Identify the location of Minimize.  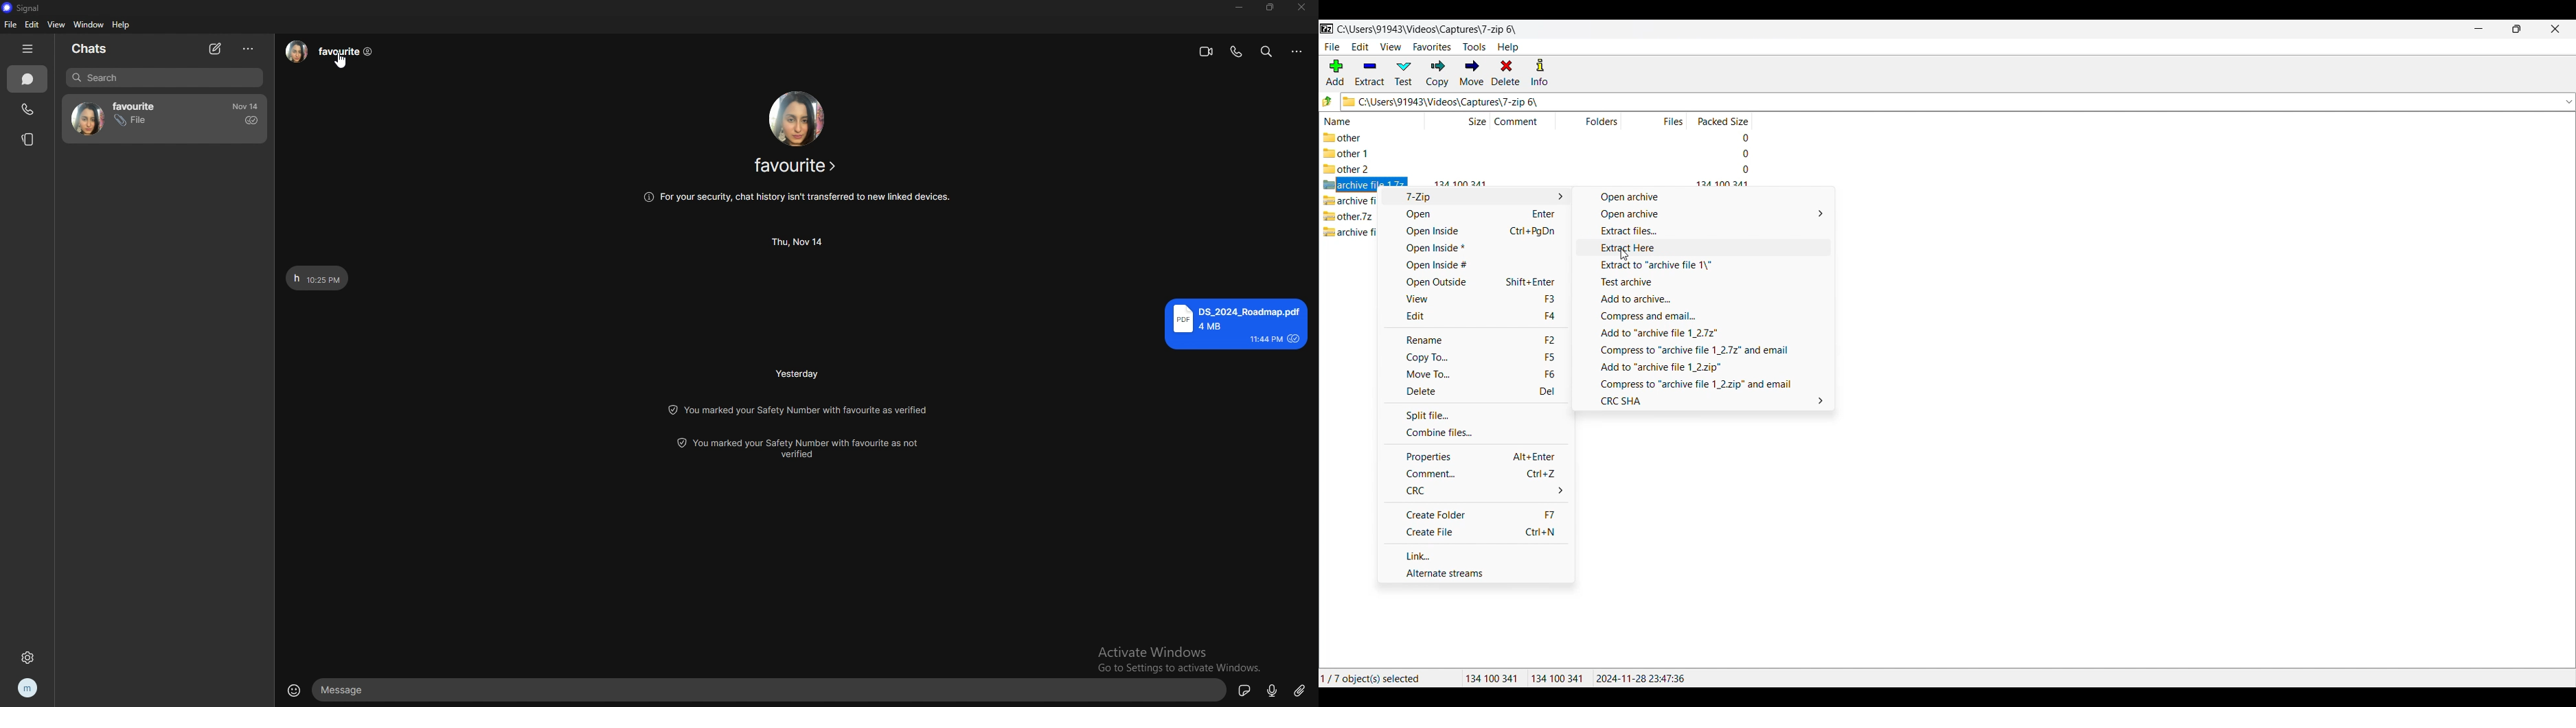
(2479, 29).